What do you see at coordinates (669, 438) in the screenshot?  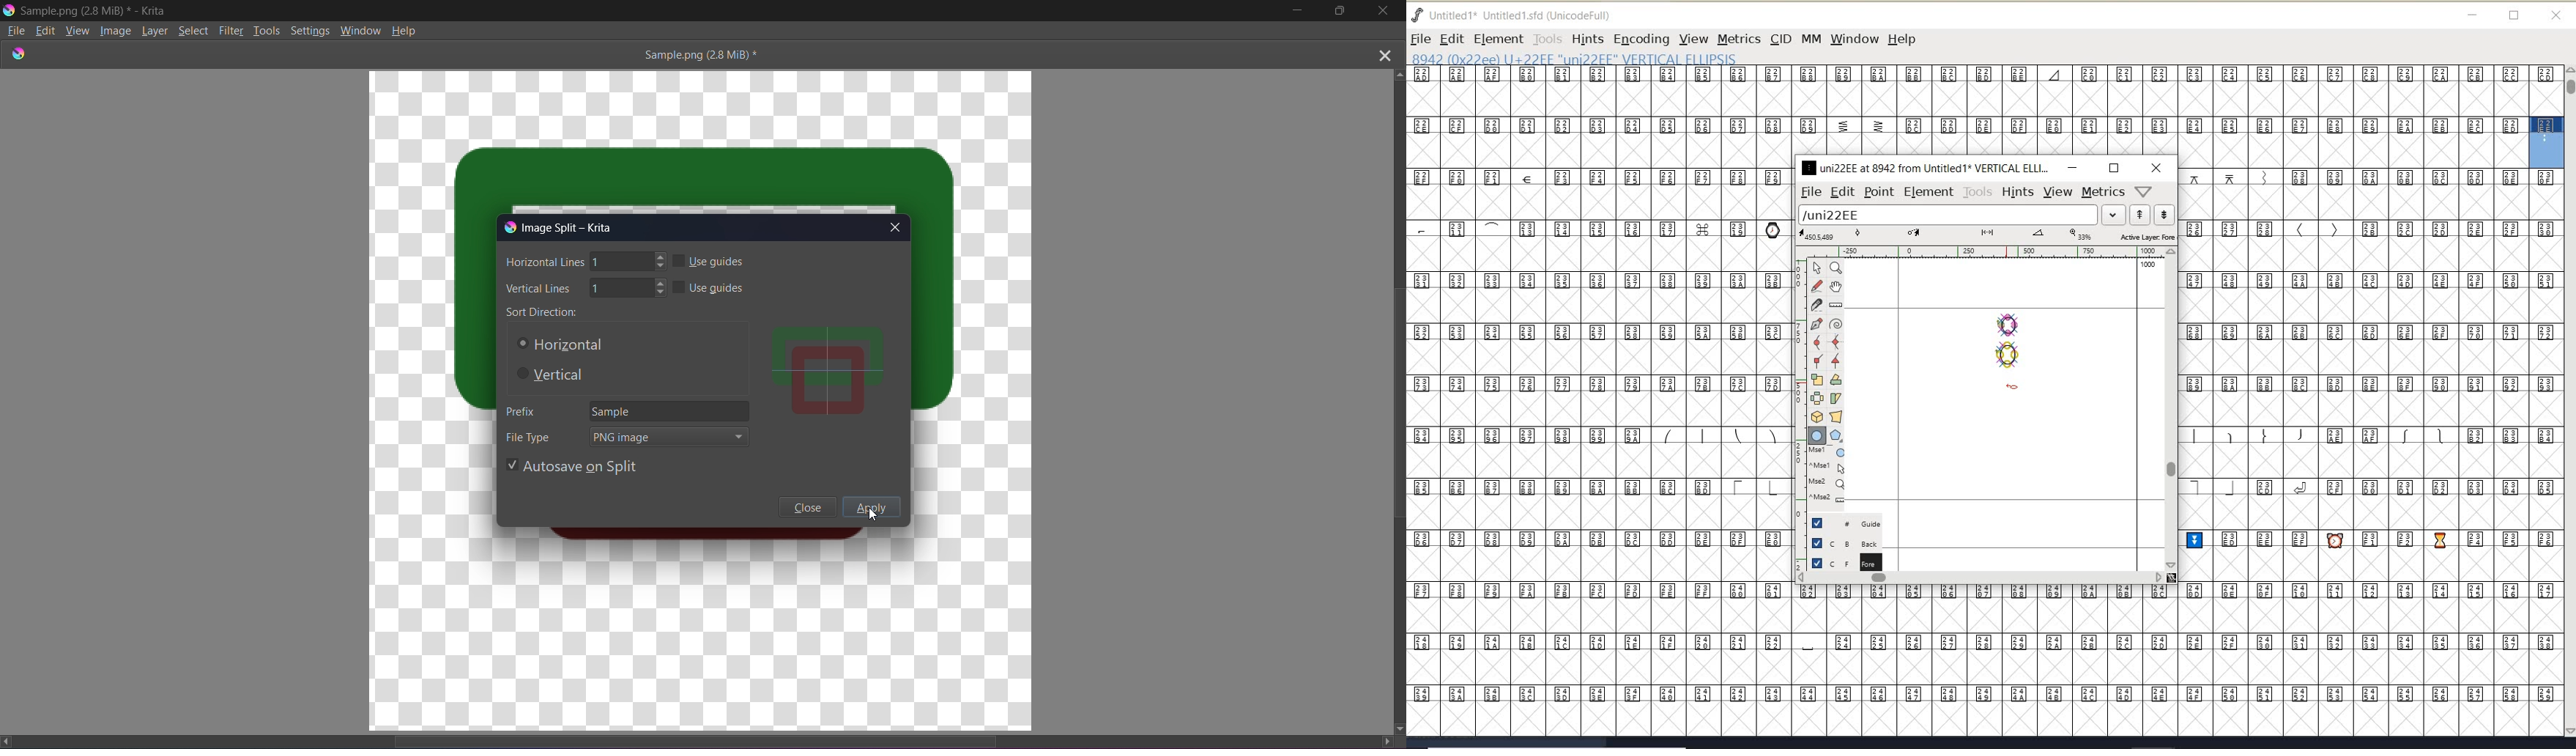 I see `PNG Image` at bounding box center [669, 438].